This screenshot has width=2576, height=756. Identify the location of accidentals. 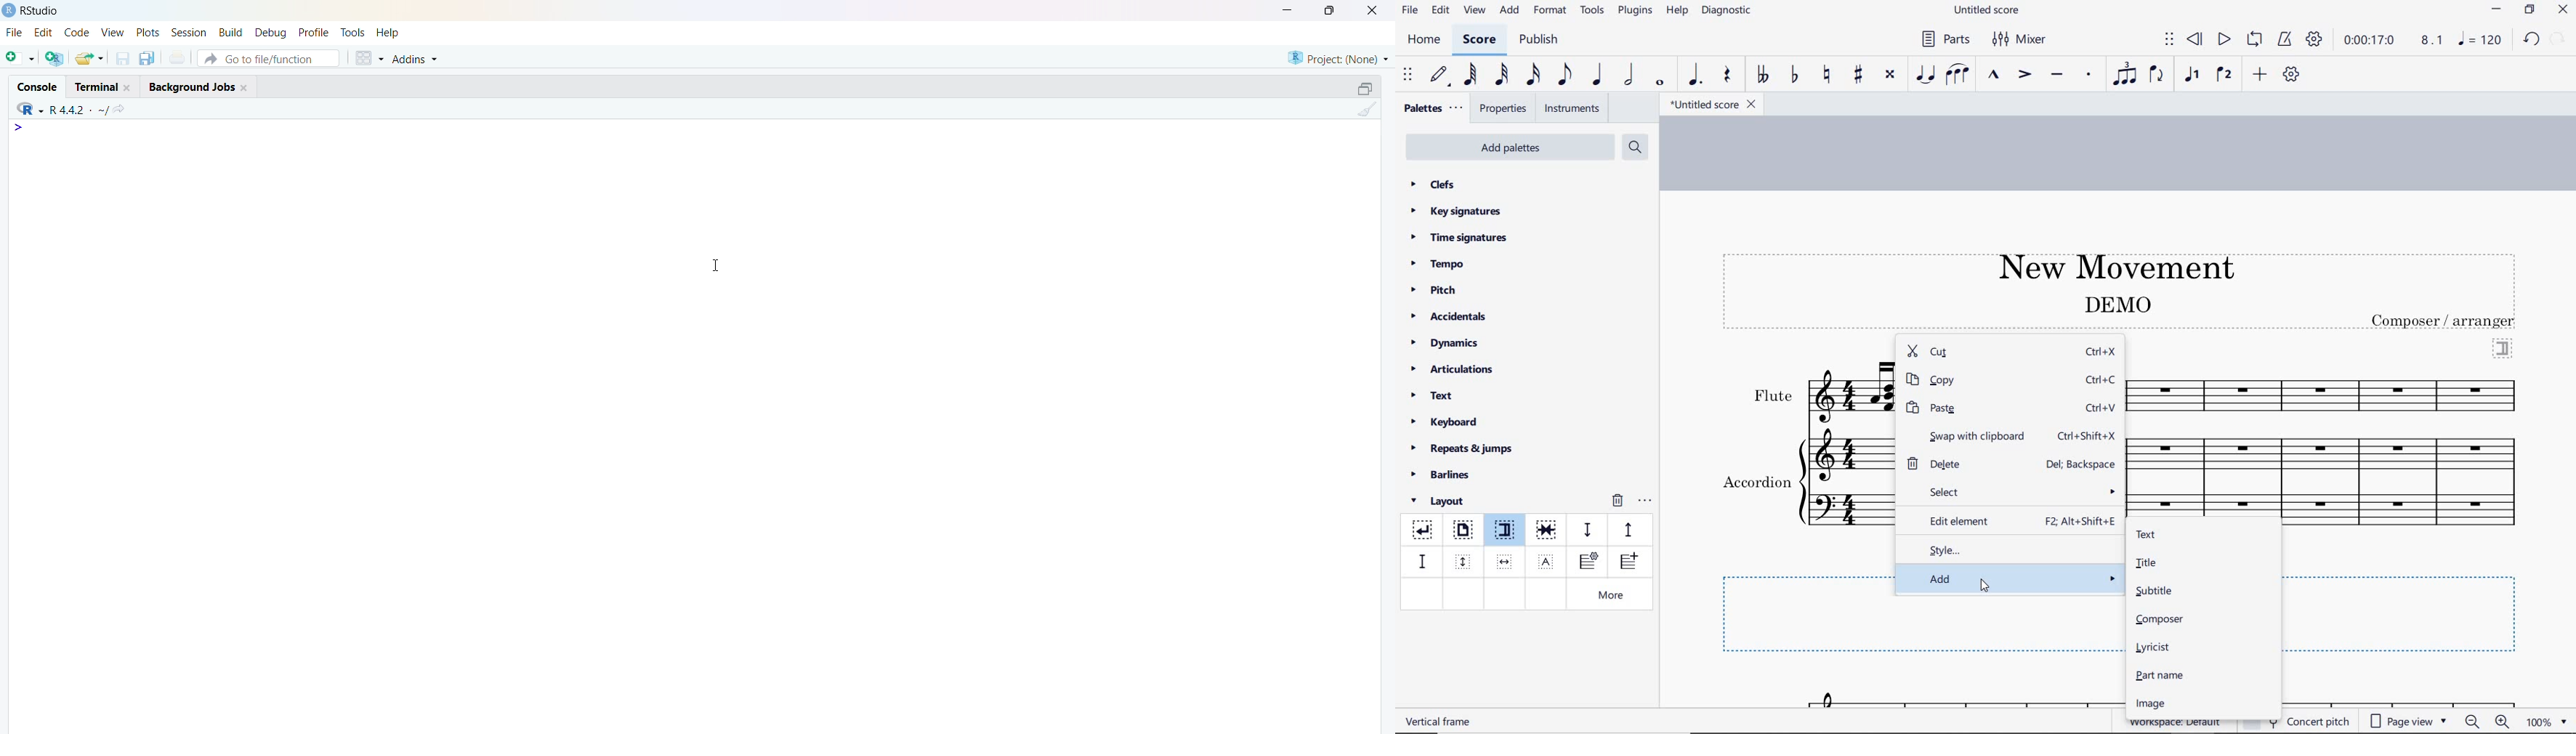
(1451, 316).